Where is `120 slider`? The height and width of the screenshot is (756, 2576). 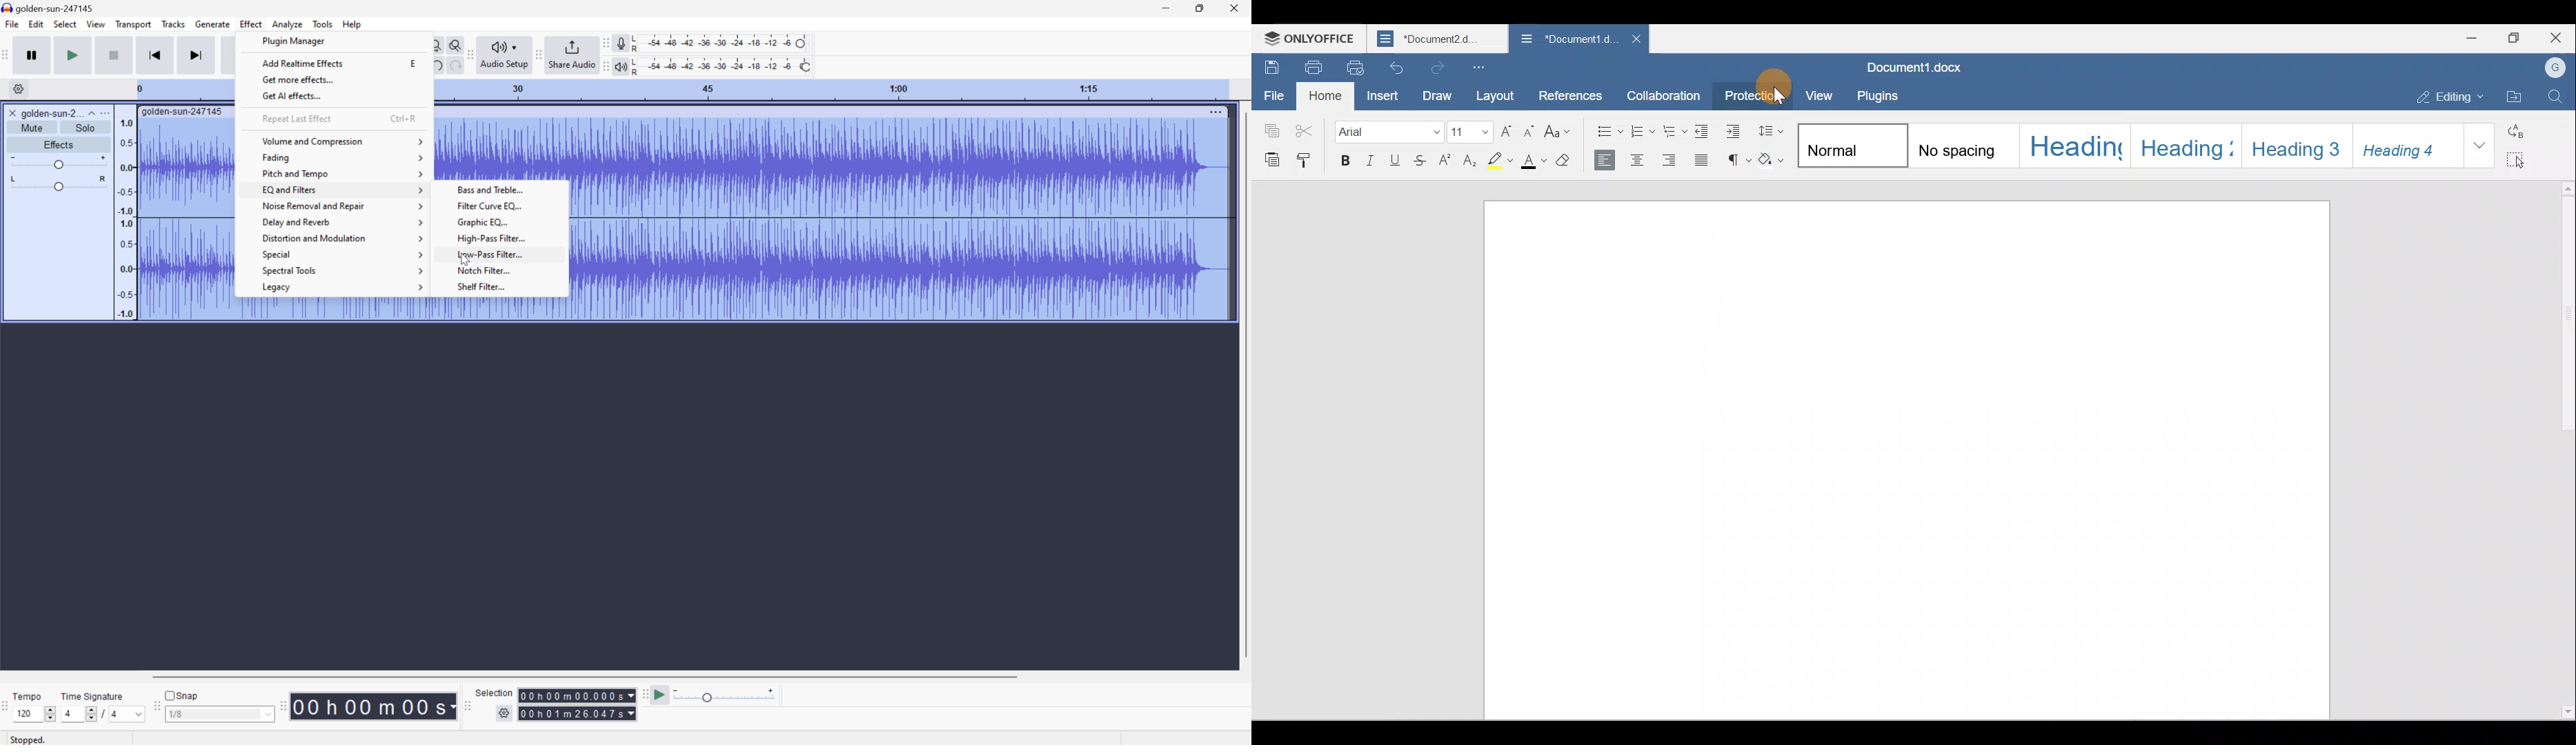 120 slider is located at coordinates (37, 713).